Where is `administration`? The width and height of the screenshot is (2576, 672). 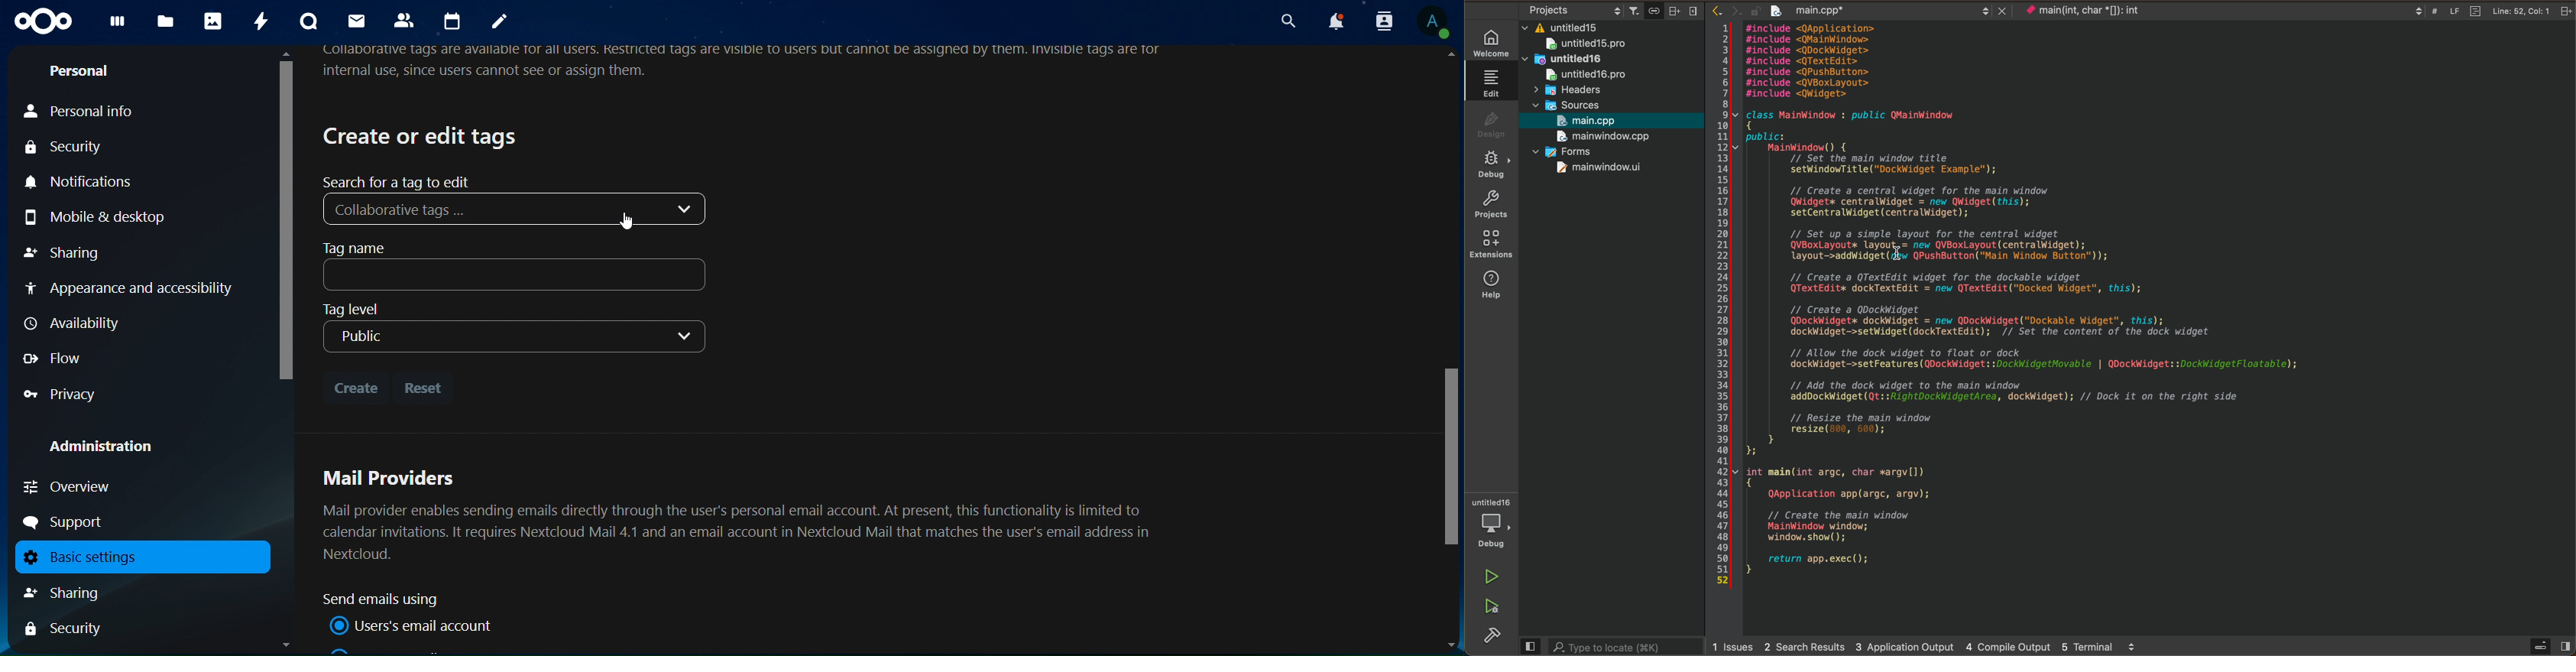
administration is located at coordinates (112, 448).